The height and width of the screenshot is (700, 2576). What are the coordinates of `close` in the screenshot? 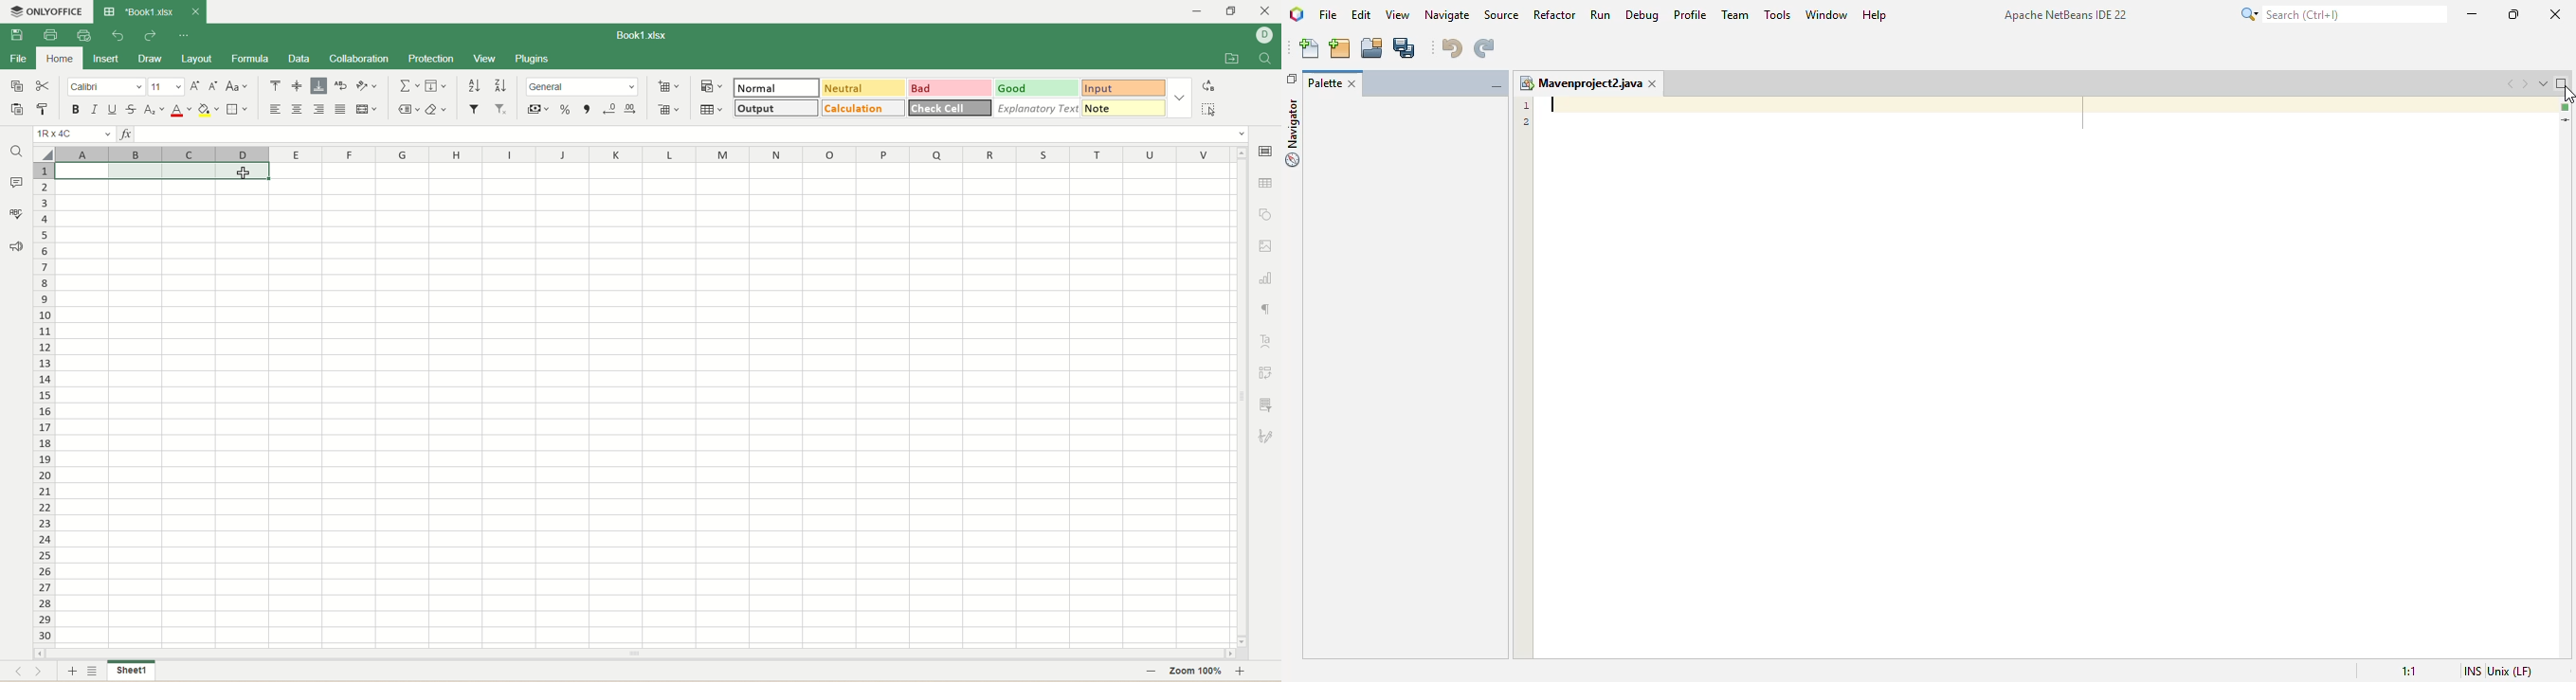 It's located at (1267, 10).